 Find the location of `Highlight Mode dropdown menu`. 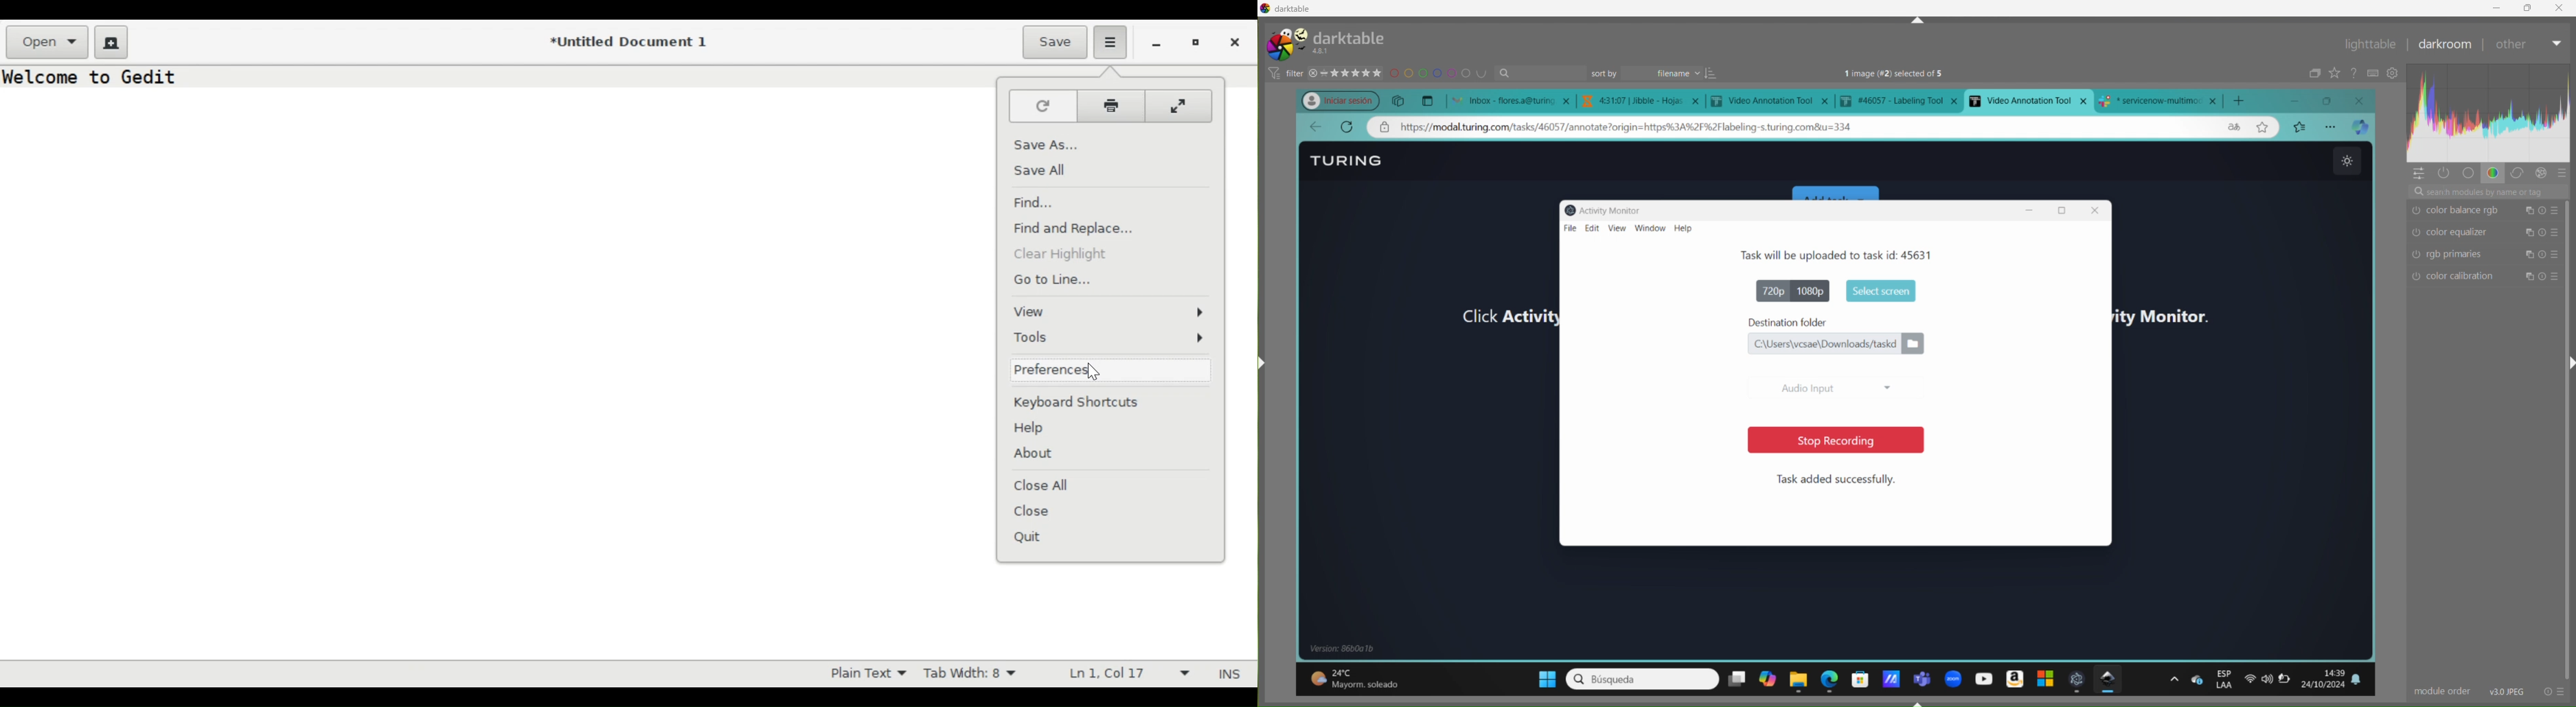

Highlight Mode dropdown menu is located at coordinates (875, 674).